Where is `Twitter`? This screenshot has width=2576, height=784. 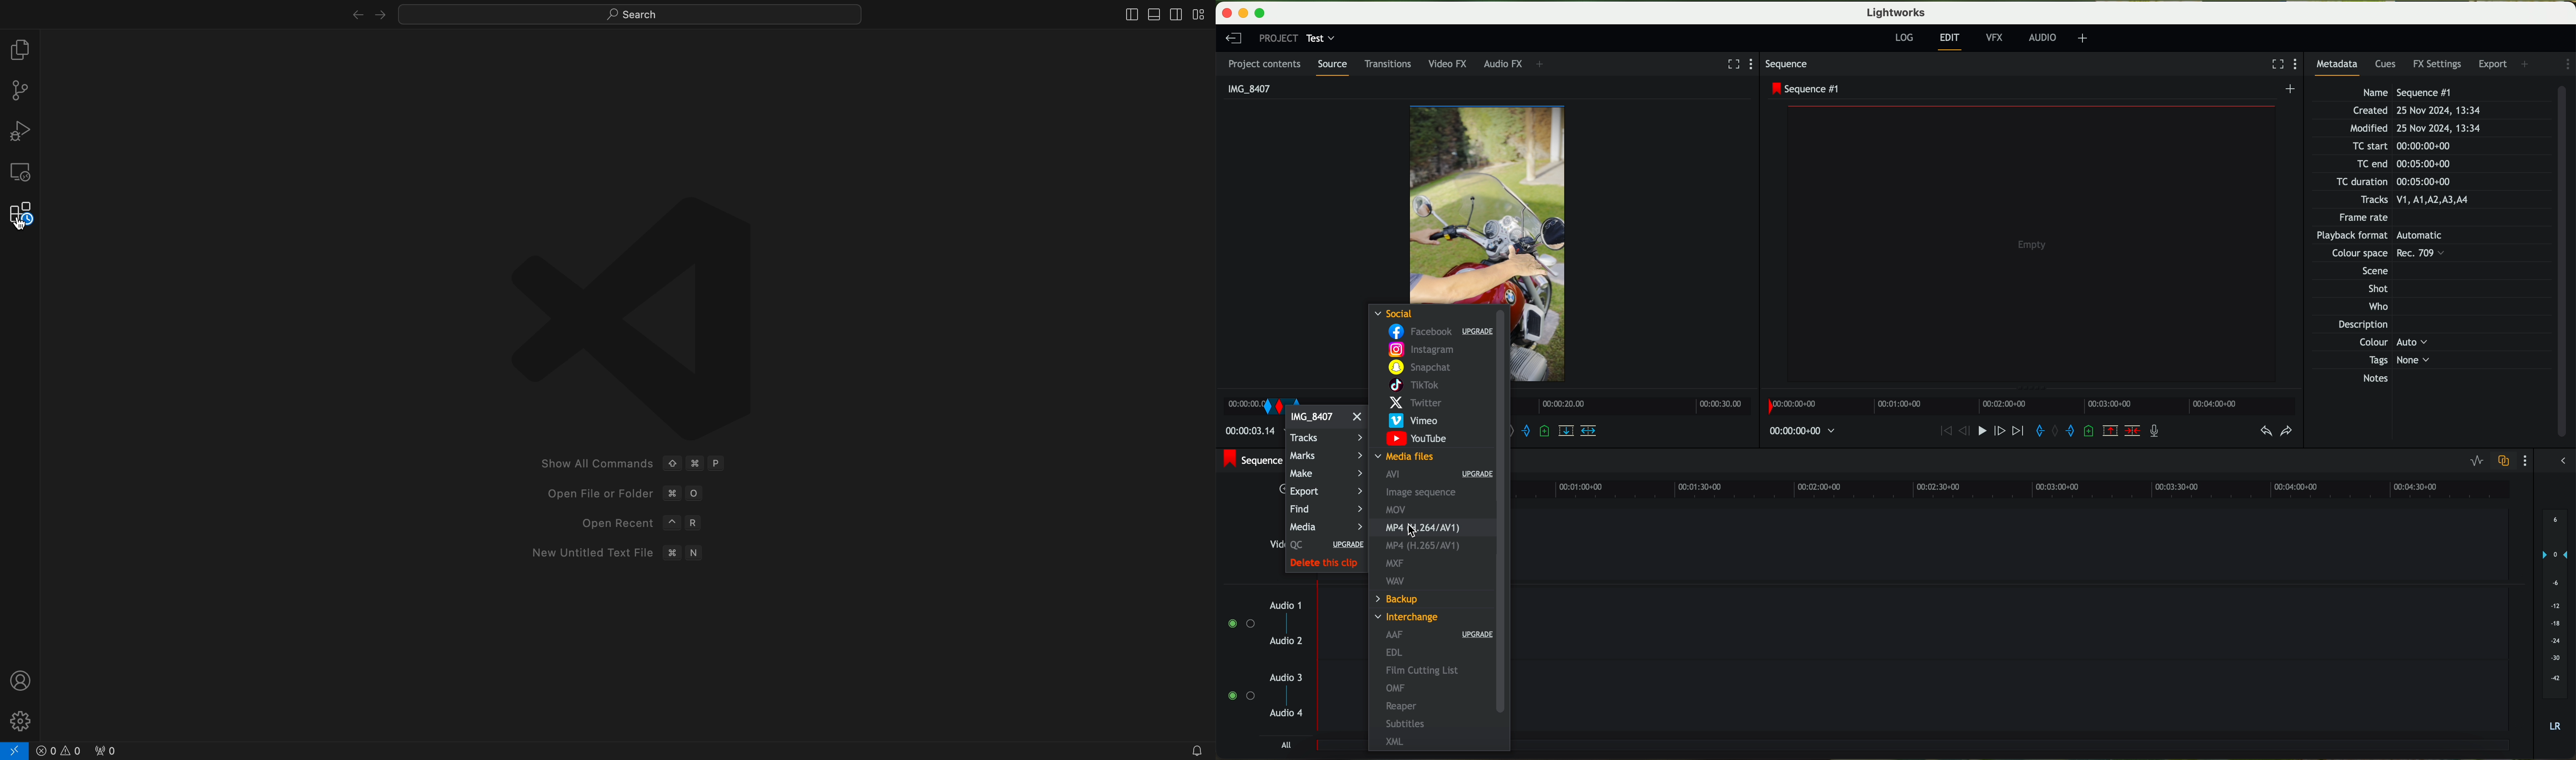 Twitter is located at coordinates (1414, 404).